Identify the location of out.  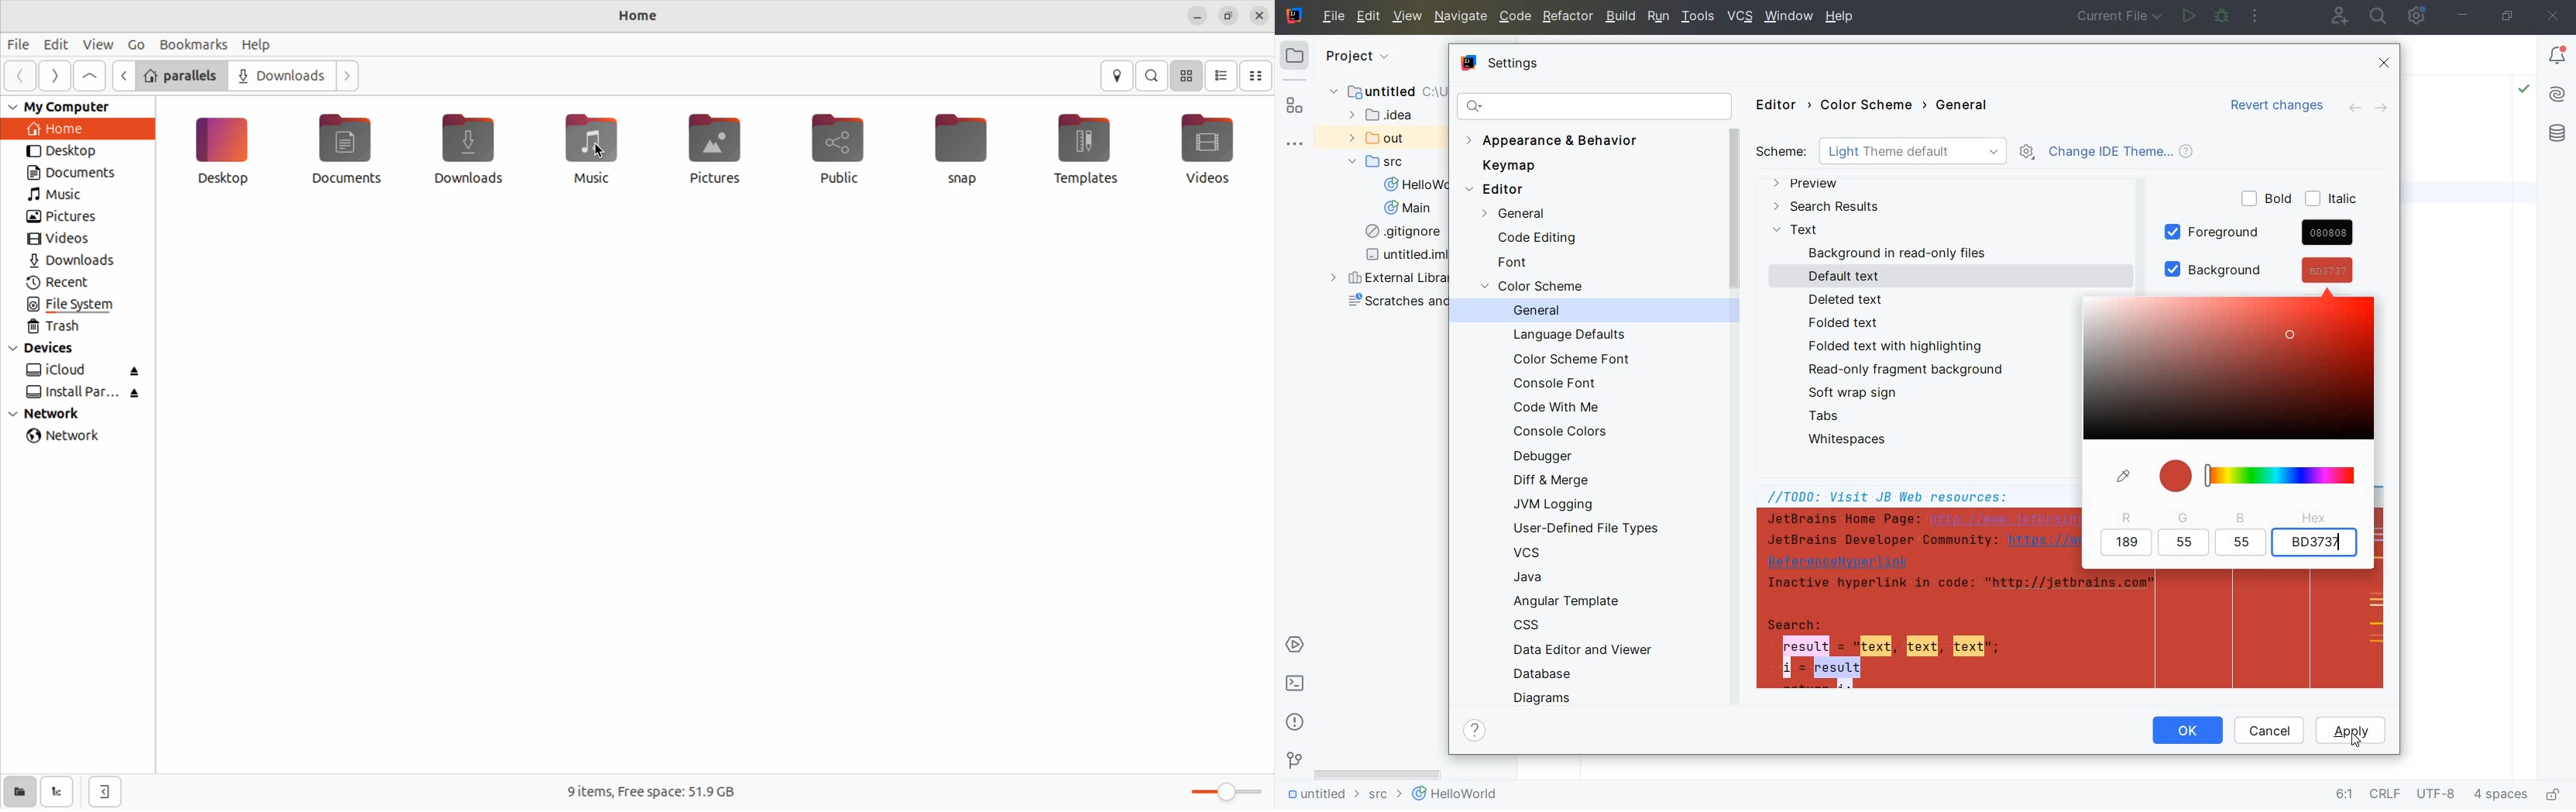
(1376, 138).